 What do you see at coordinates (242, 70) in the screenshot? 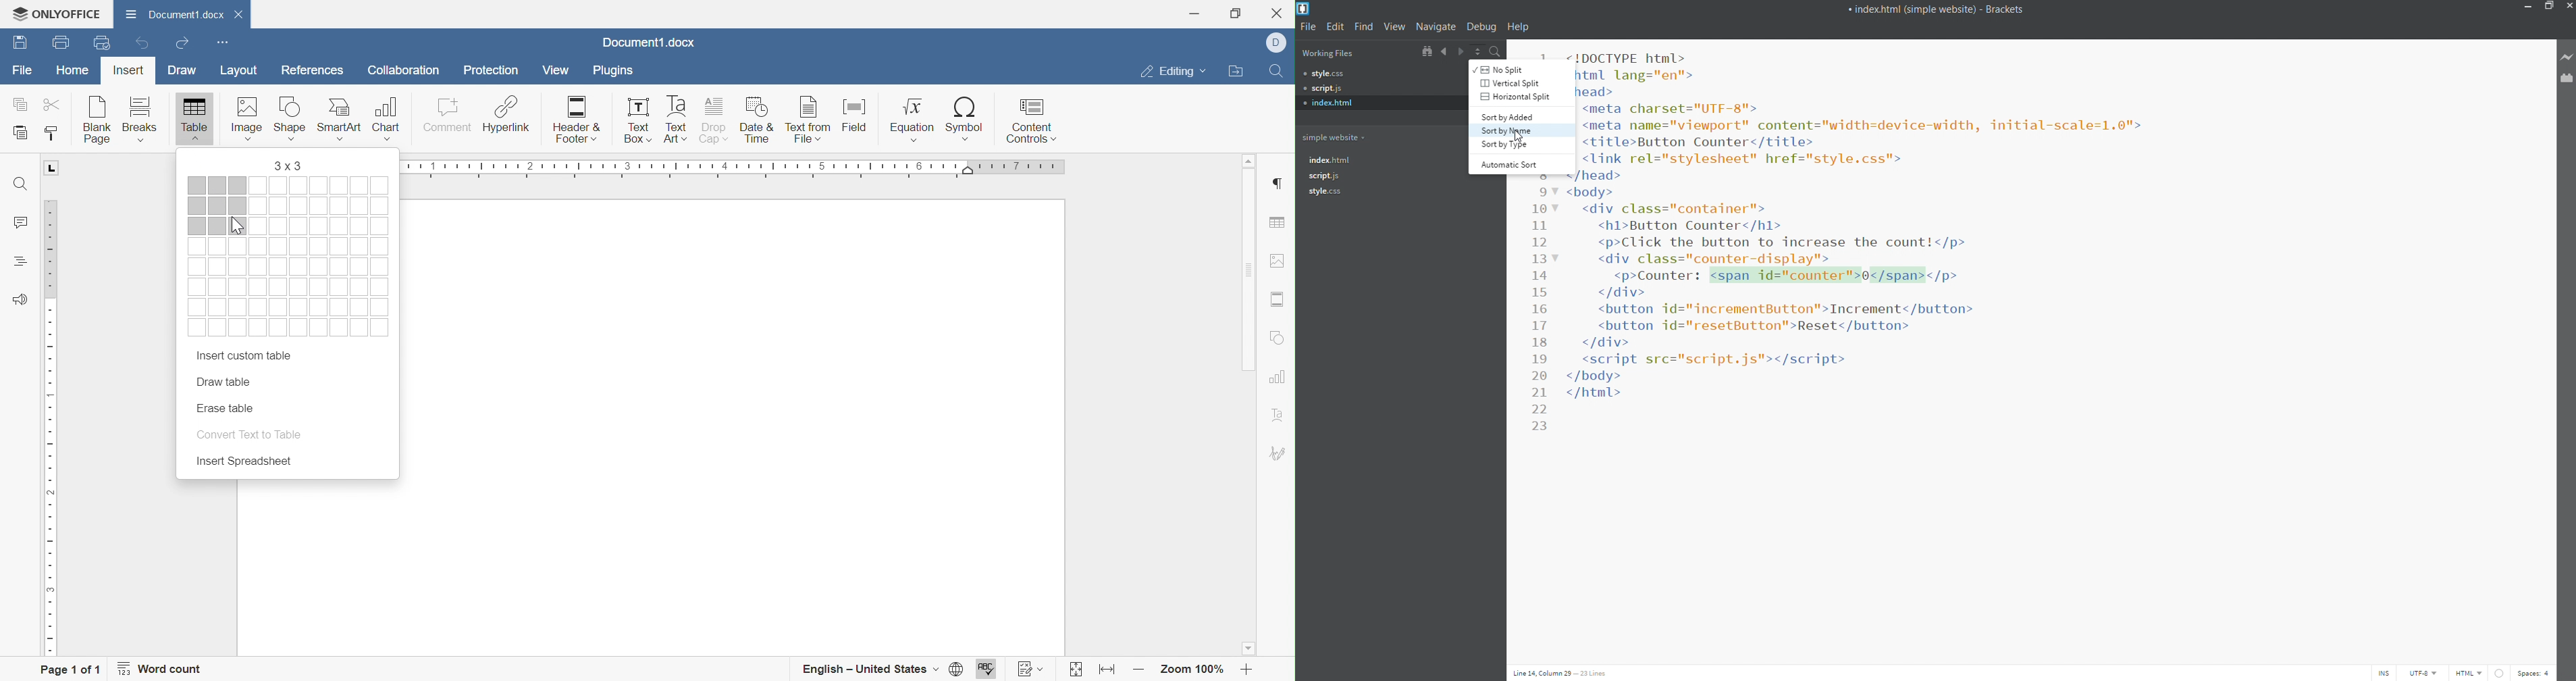
I see `Layout` at bounding box center [242, 70].